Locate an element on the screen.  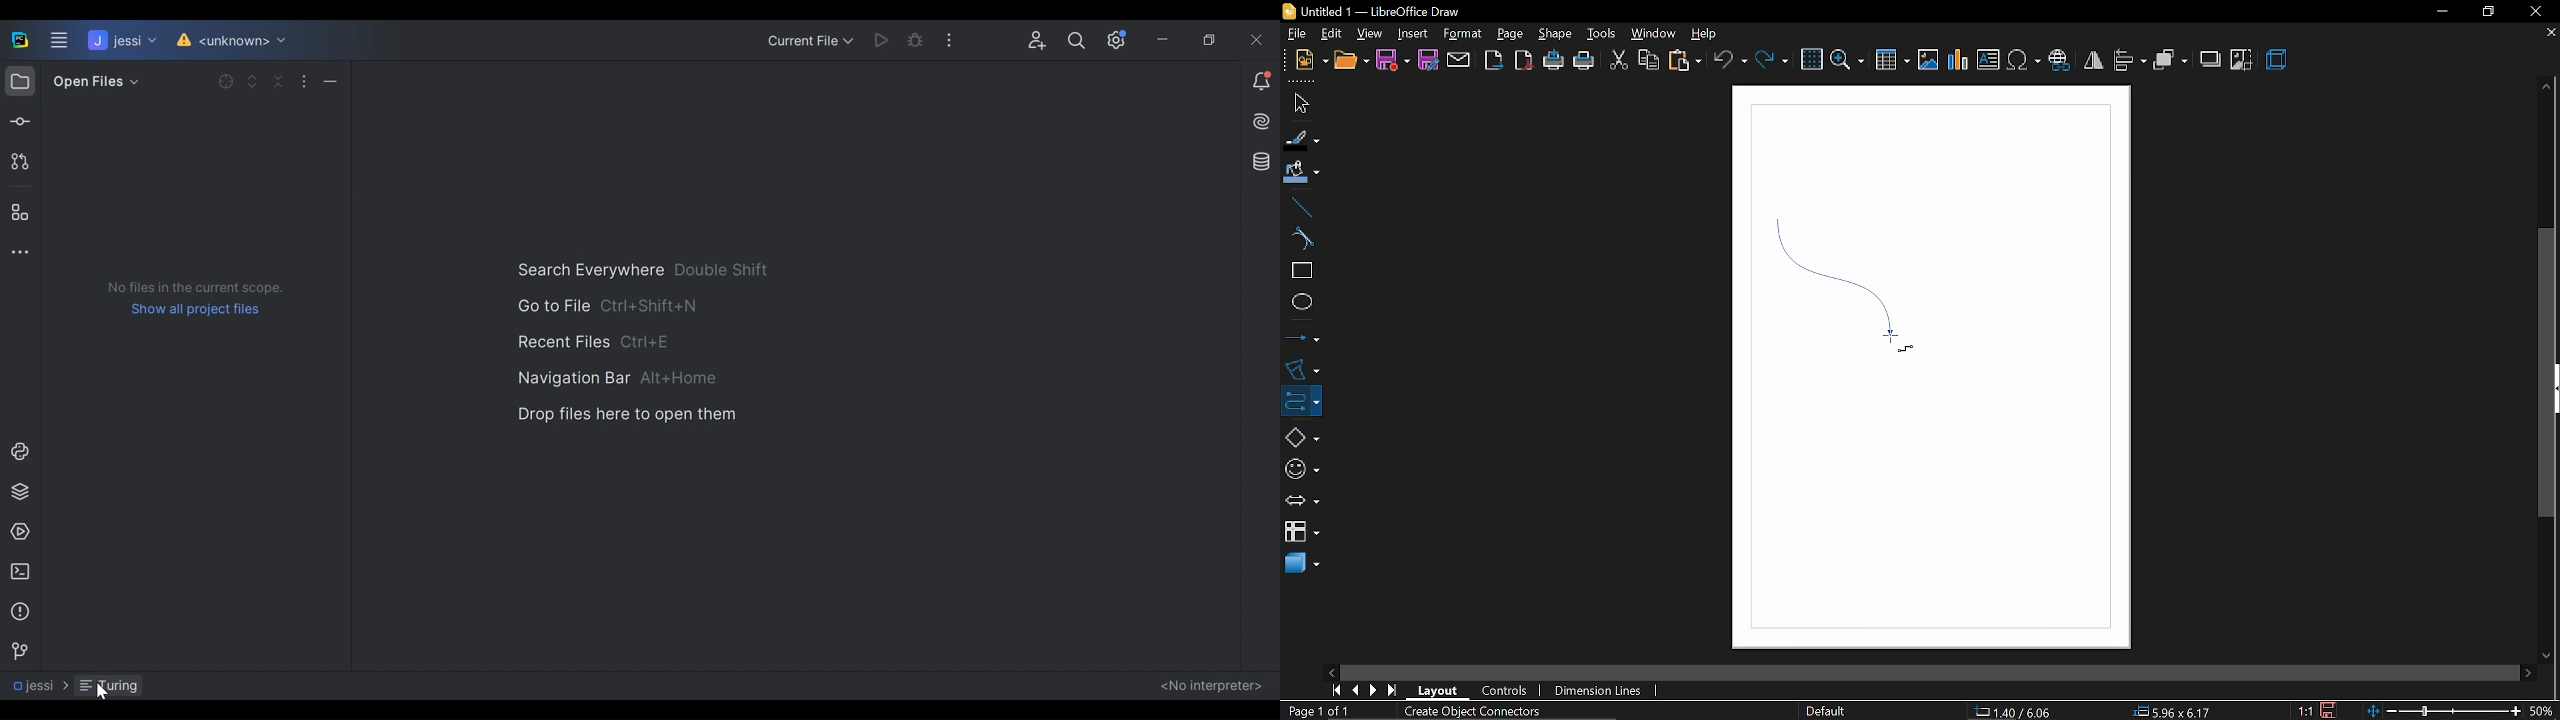
export is located at coordinates (1494, 61).